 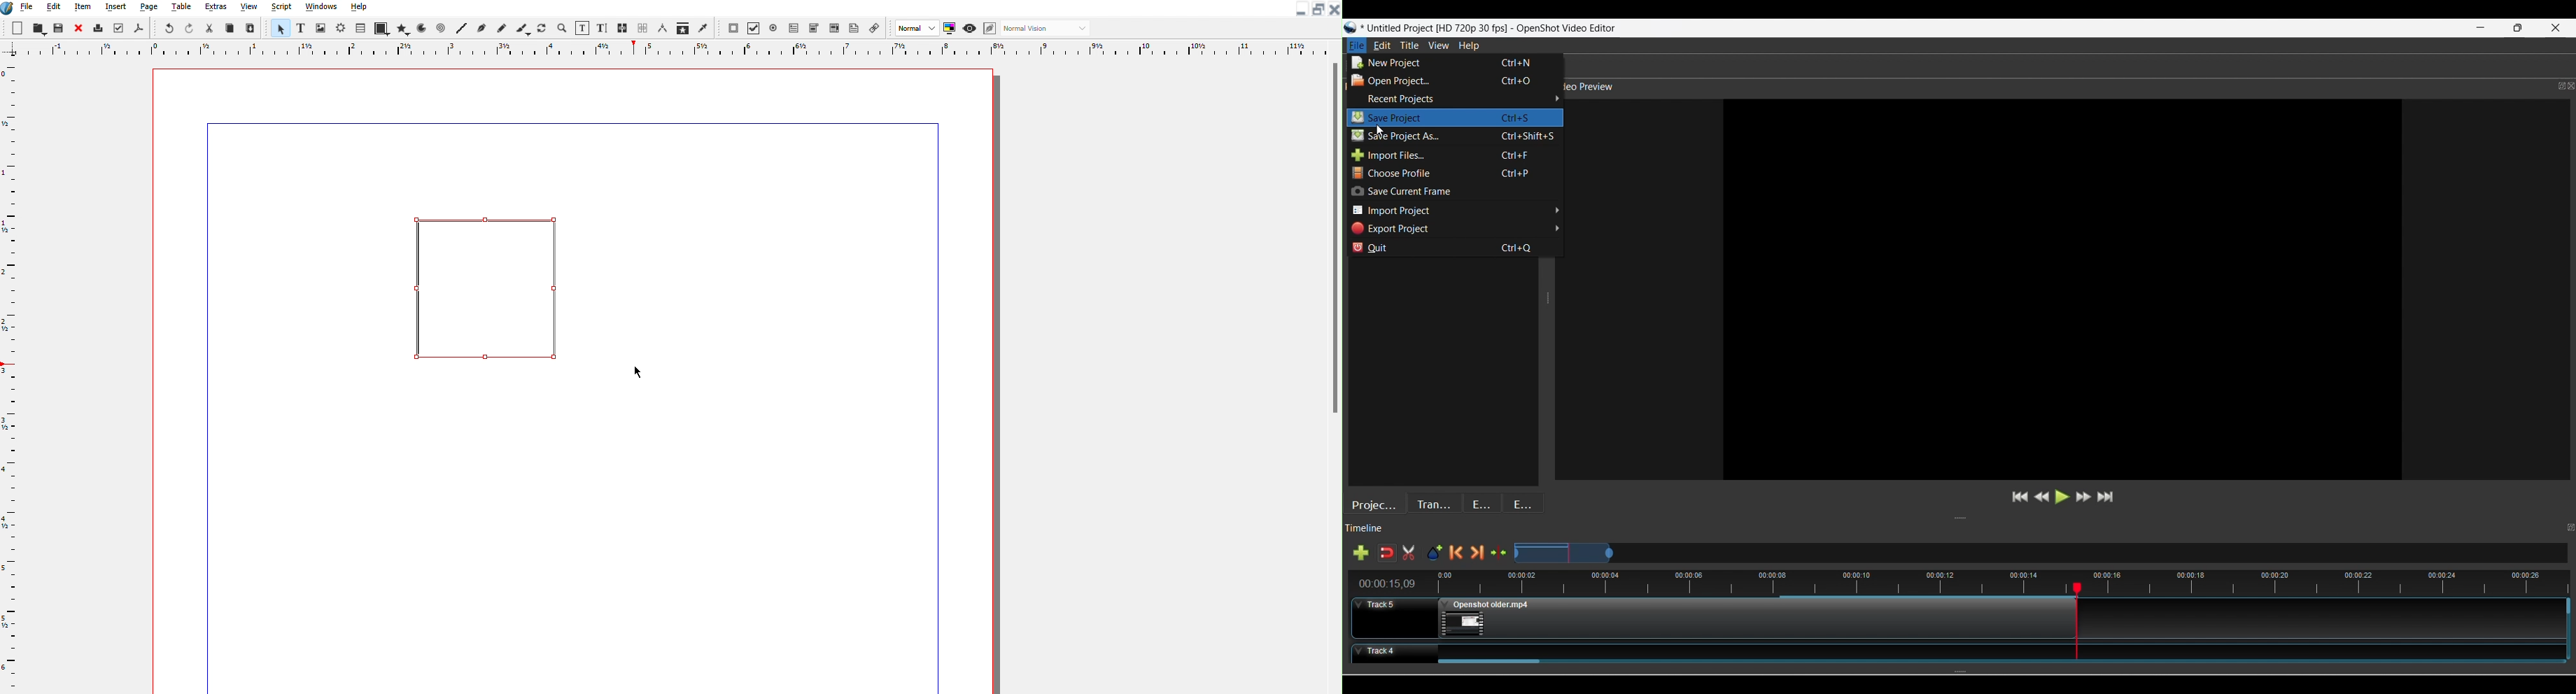 I want to click on Open, so click(x=38, y=29).